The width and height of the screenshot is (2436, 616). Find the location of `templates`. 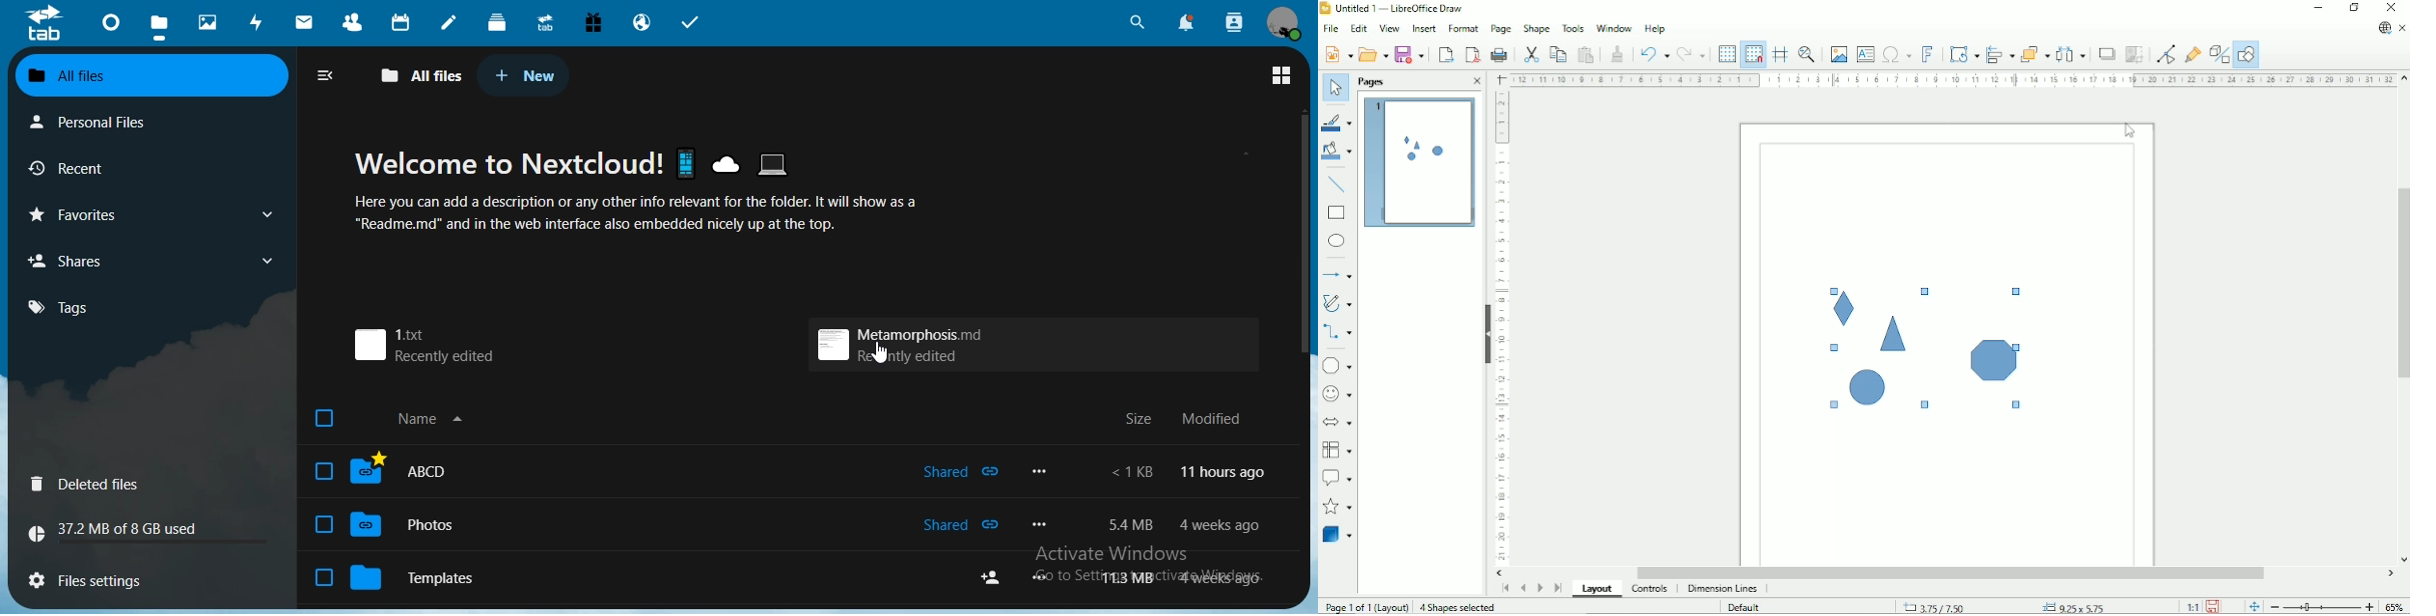

templates is located at coordinates (401, 575).